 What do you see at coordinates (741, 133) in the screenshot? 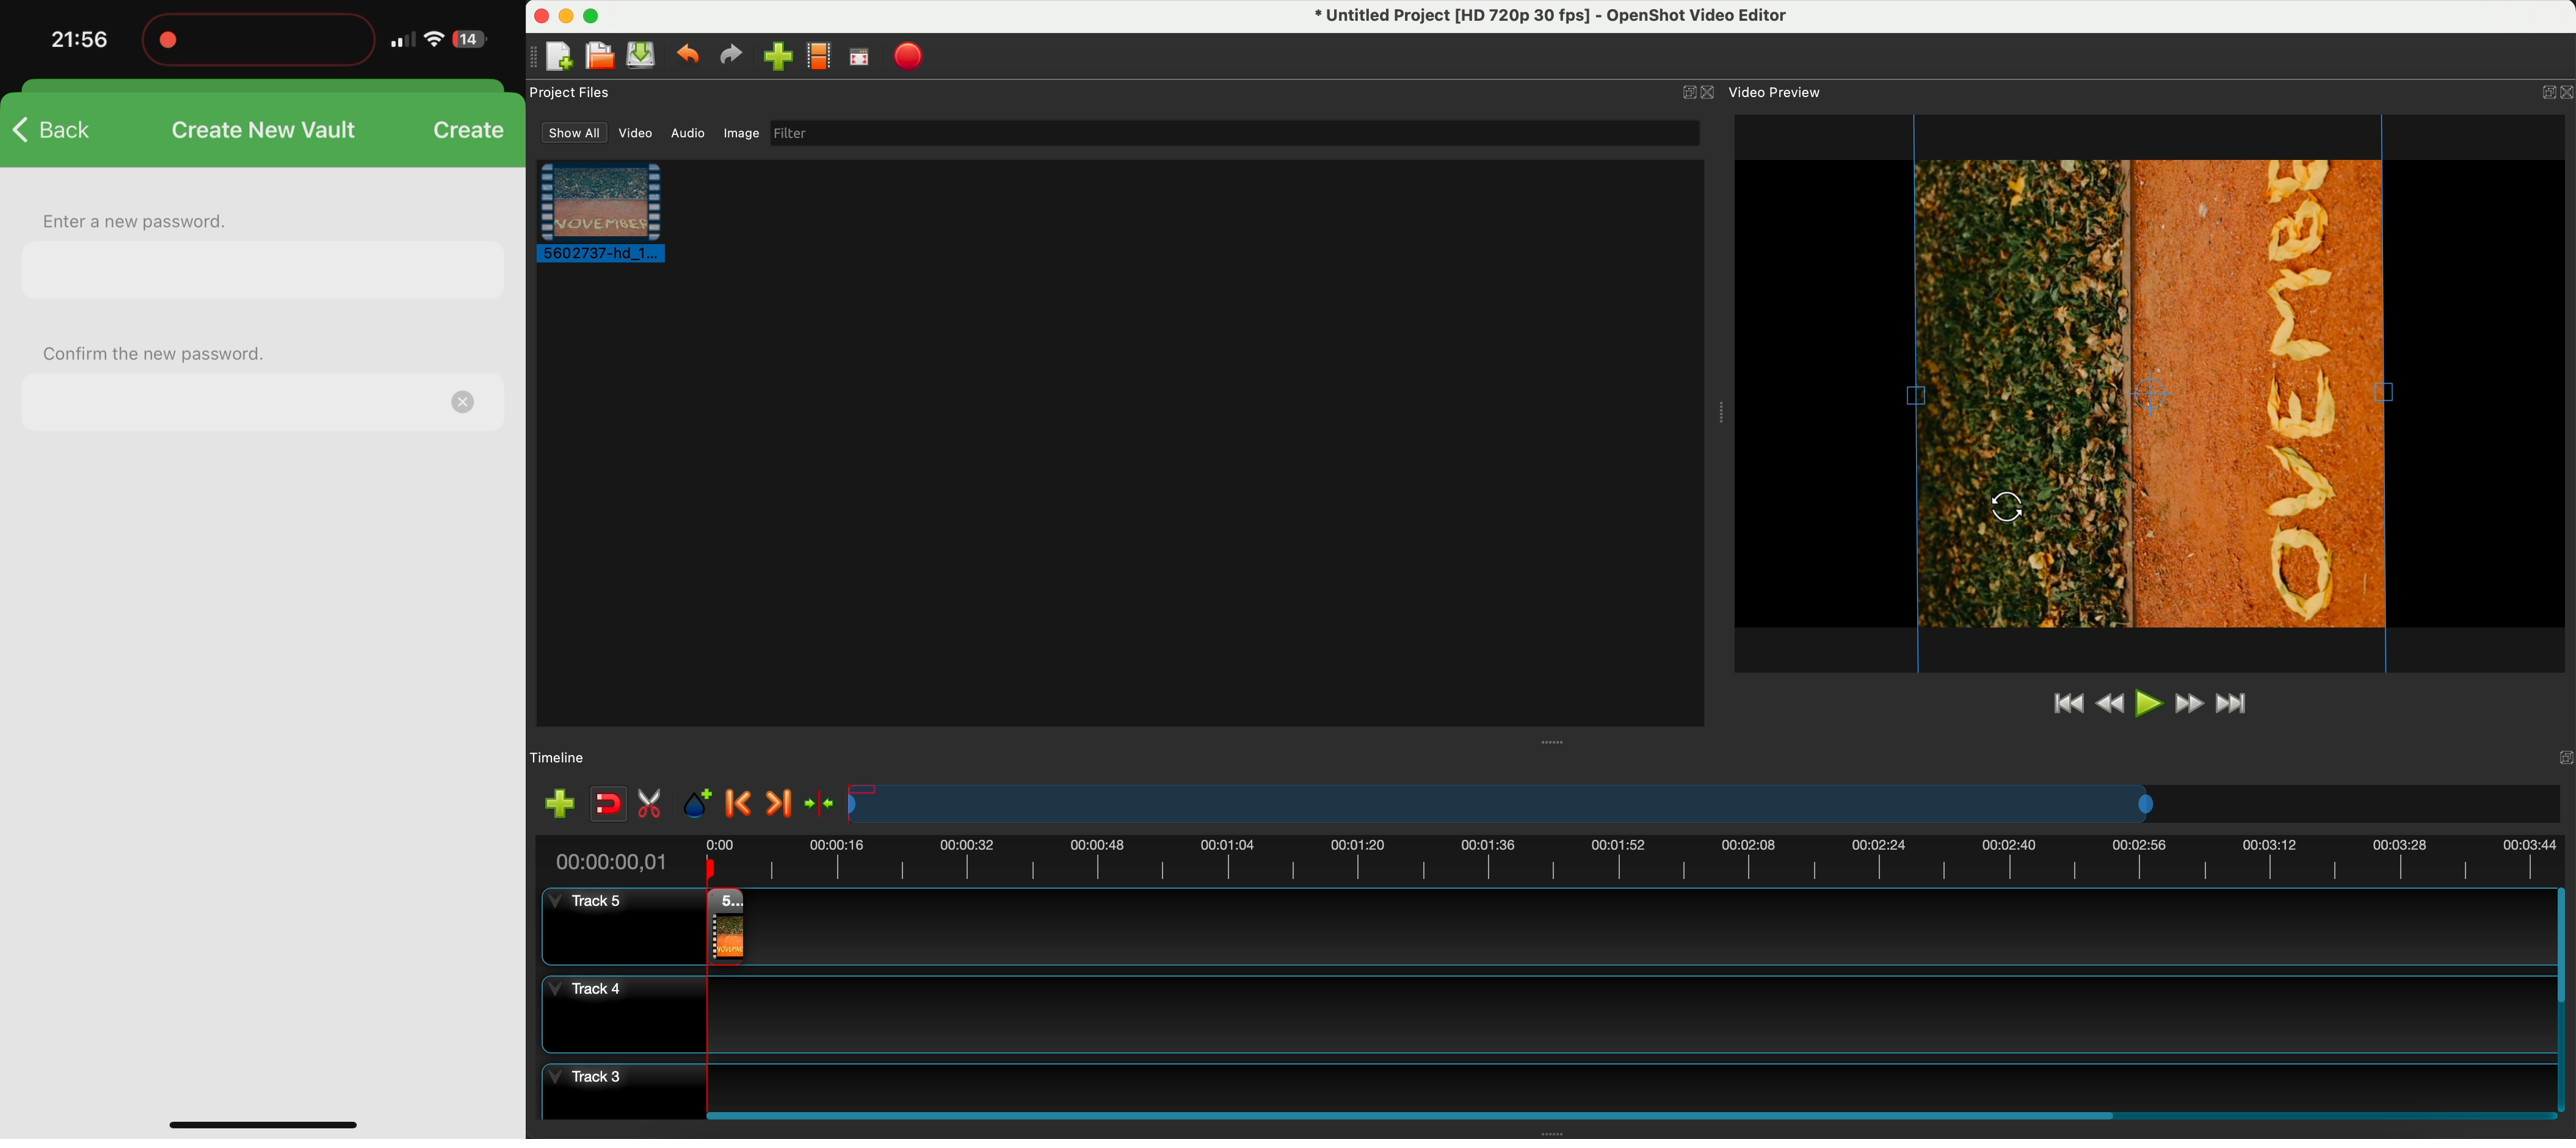
I see `image` at bounding box center [741, 133].